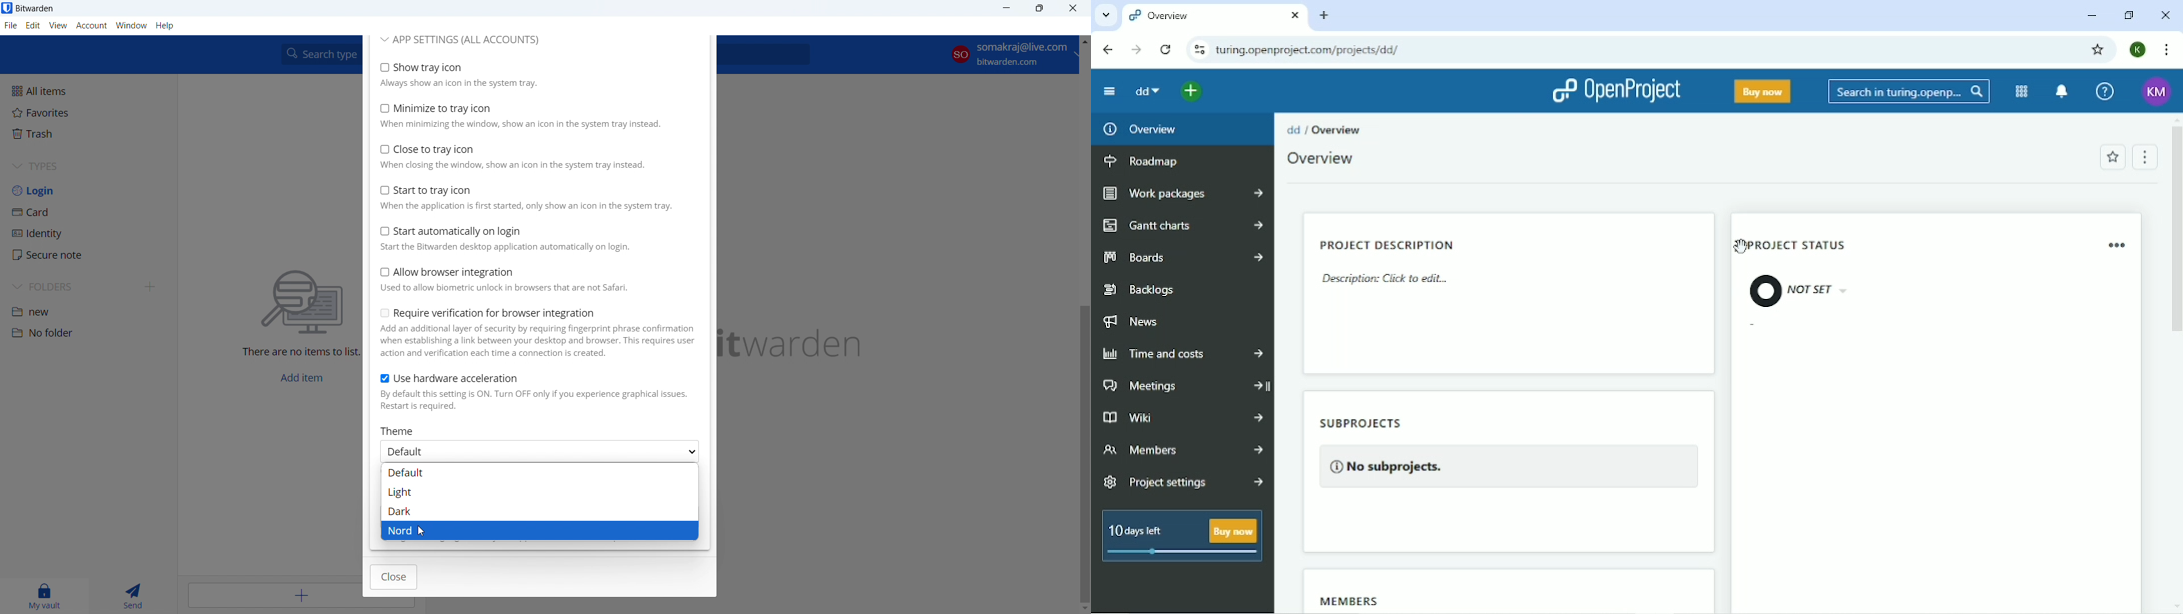 The image size is (2184, 616). Describe the element at coordinates (302, 378) in the screenshot. I see `add item` at that location.